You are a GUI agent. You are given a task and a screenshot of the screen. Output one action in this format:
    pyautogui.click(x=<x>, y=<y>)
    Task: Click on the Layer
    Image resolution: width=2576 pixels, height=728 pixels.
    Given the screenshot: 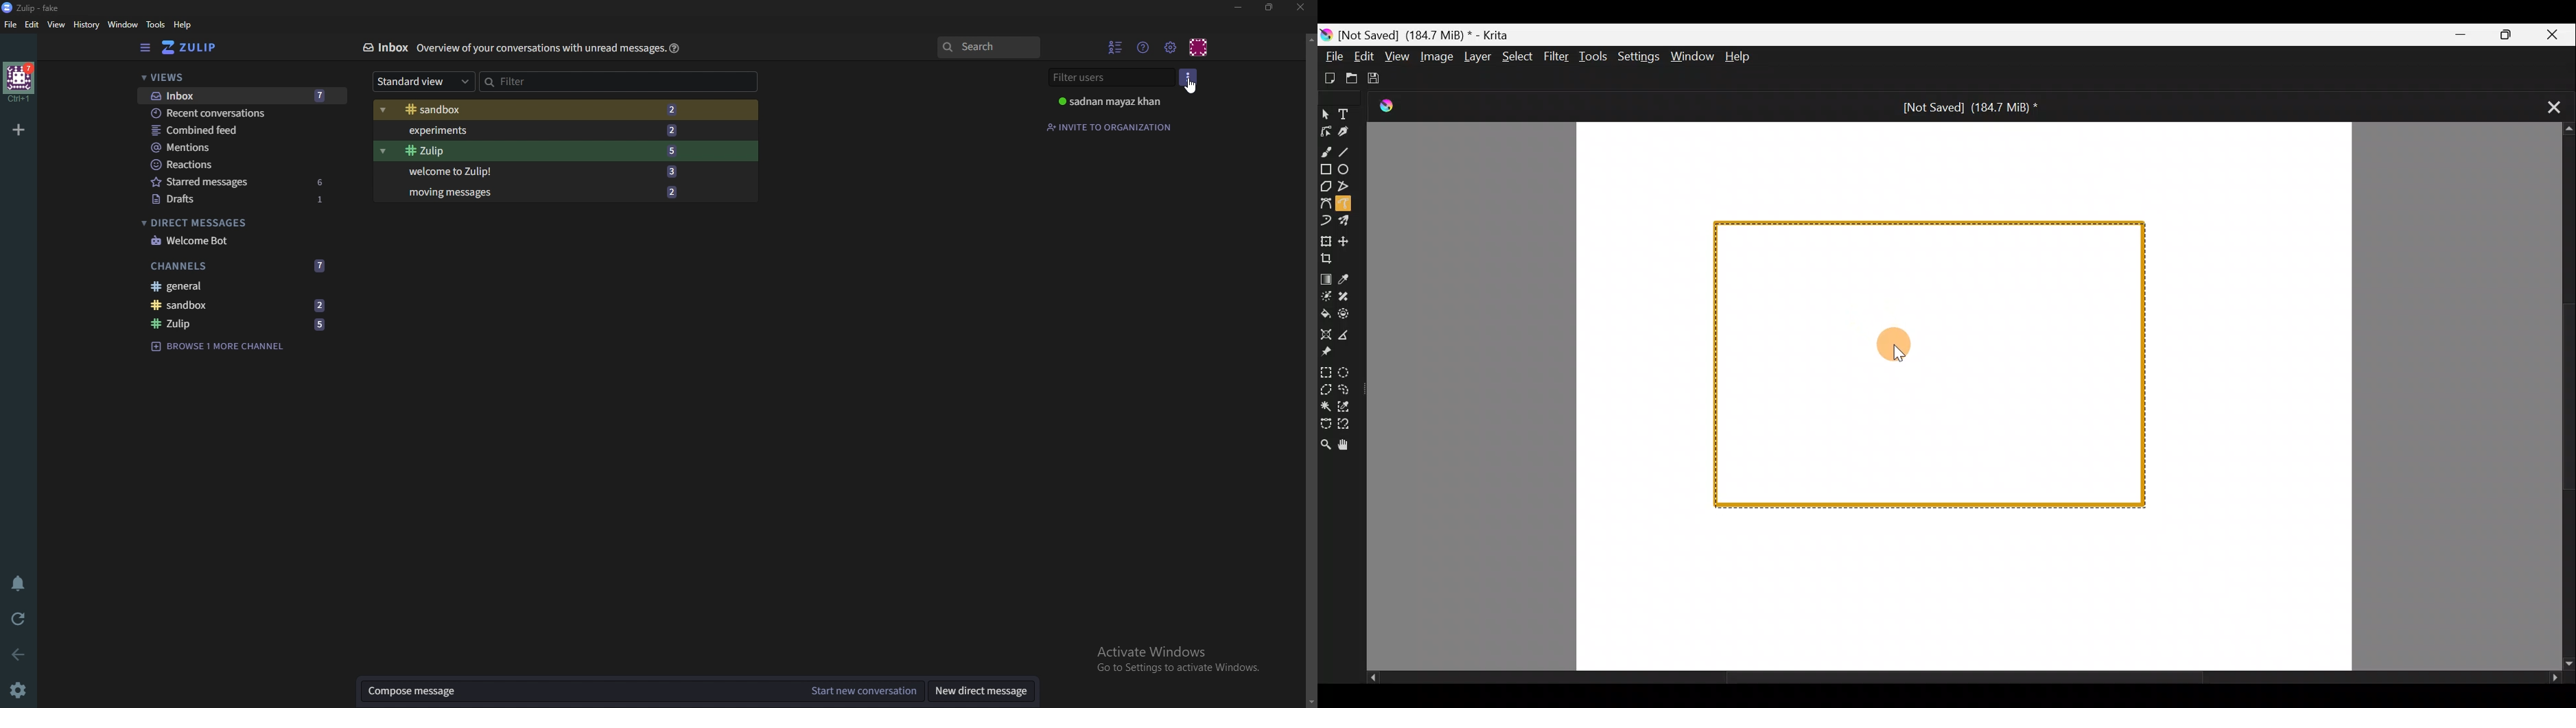 What is the action you would take?
    pyautogui.click(x=1478, y=55)
    